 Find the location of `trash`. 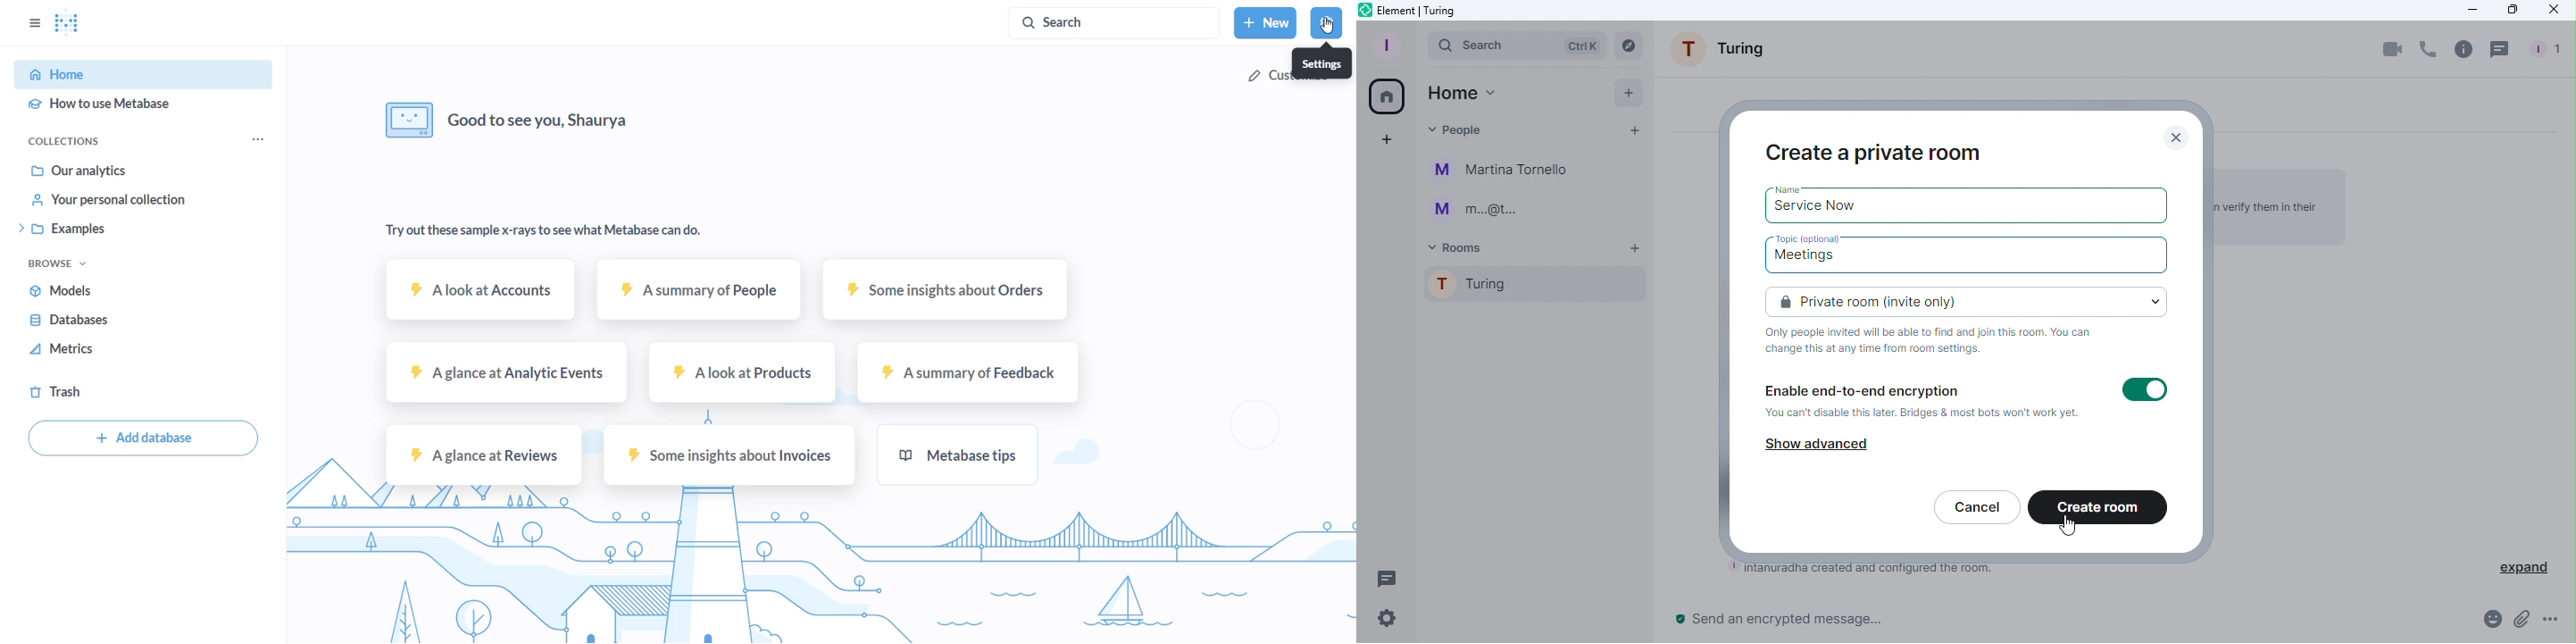

trash is located at coordinates (66, 391).